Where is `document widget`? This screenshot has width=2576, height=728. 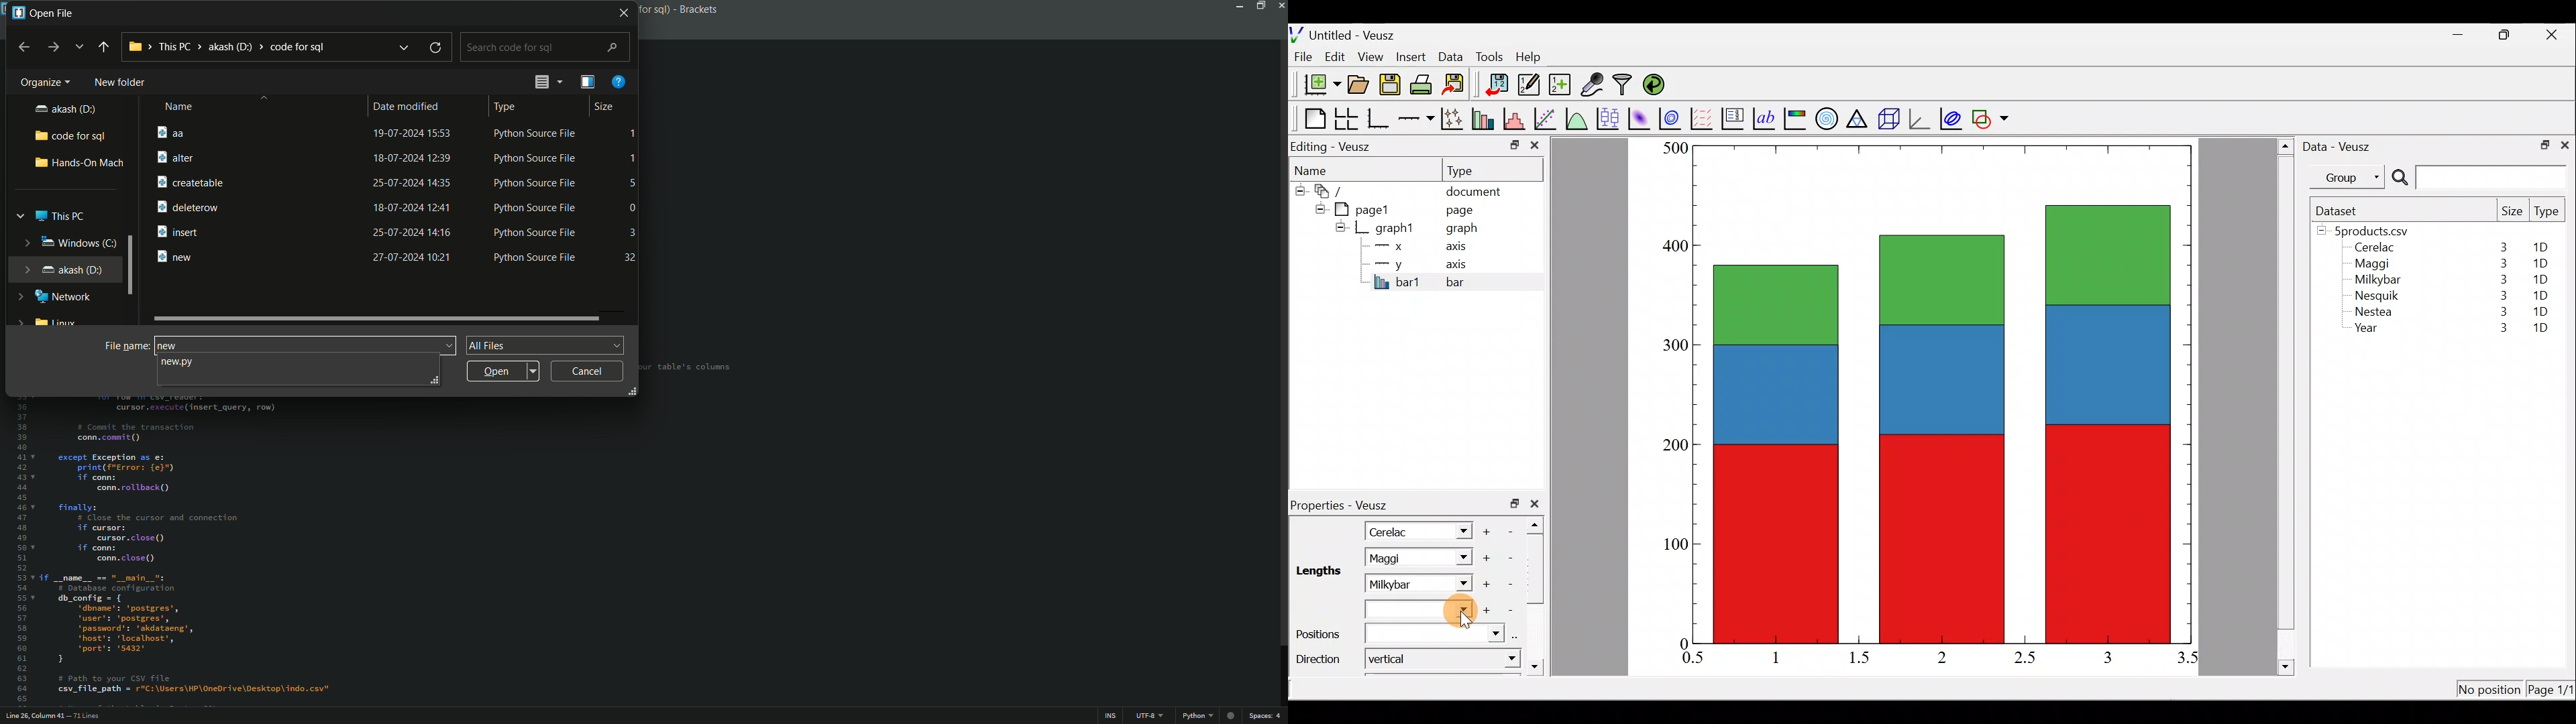
document widget is located at coordinates (1336, 189).